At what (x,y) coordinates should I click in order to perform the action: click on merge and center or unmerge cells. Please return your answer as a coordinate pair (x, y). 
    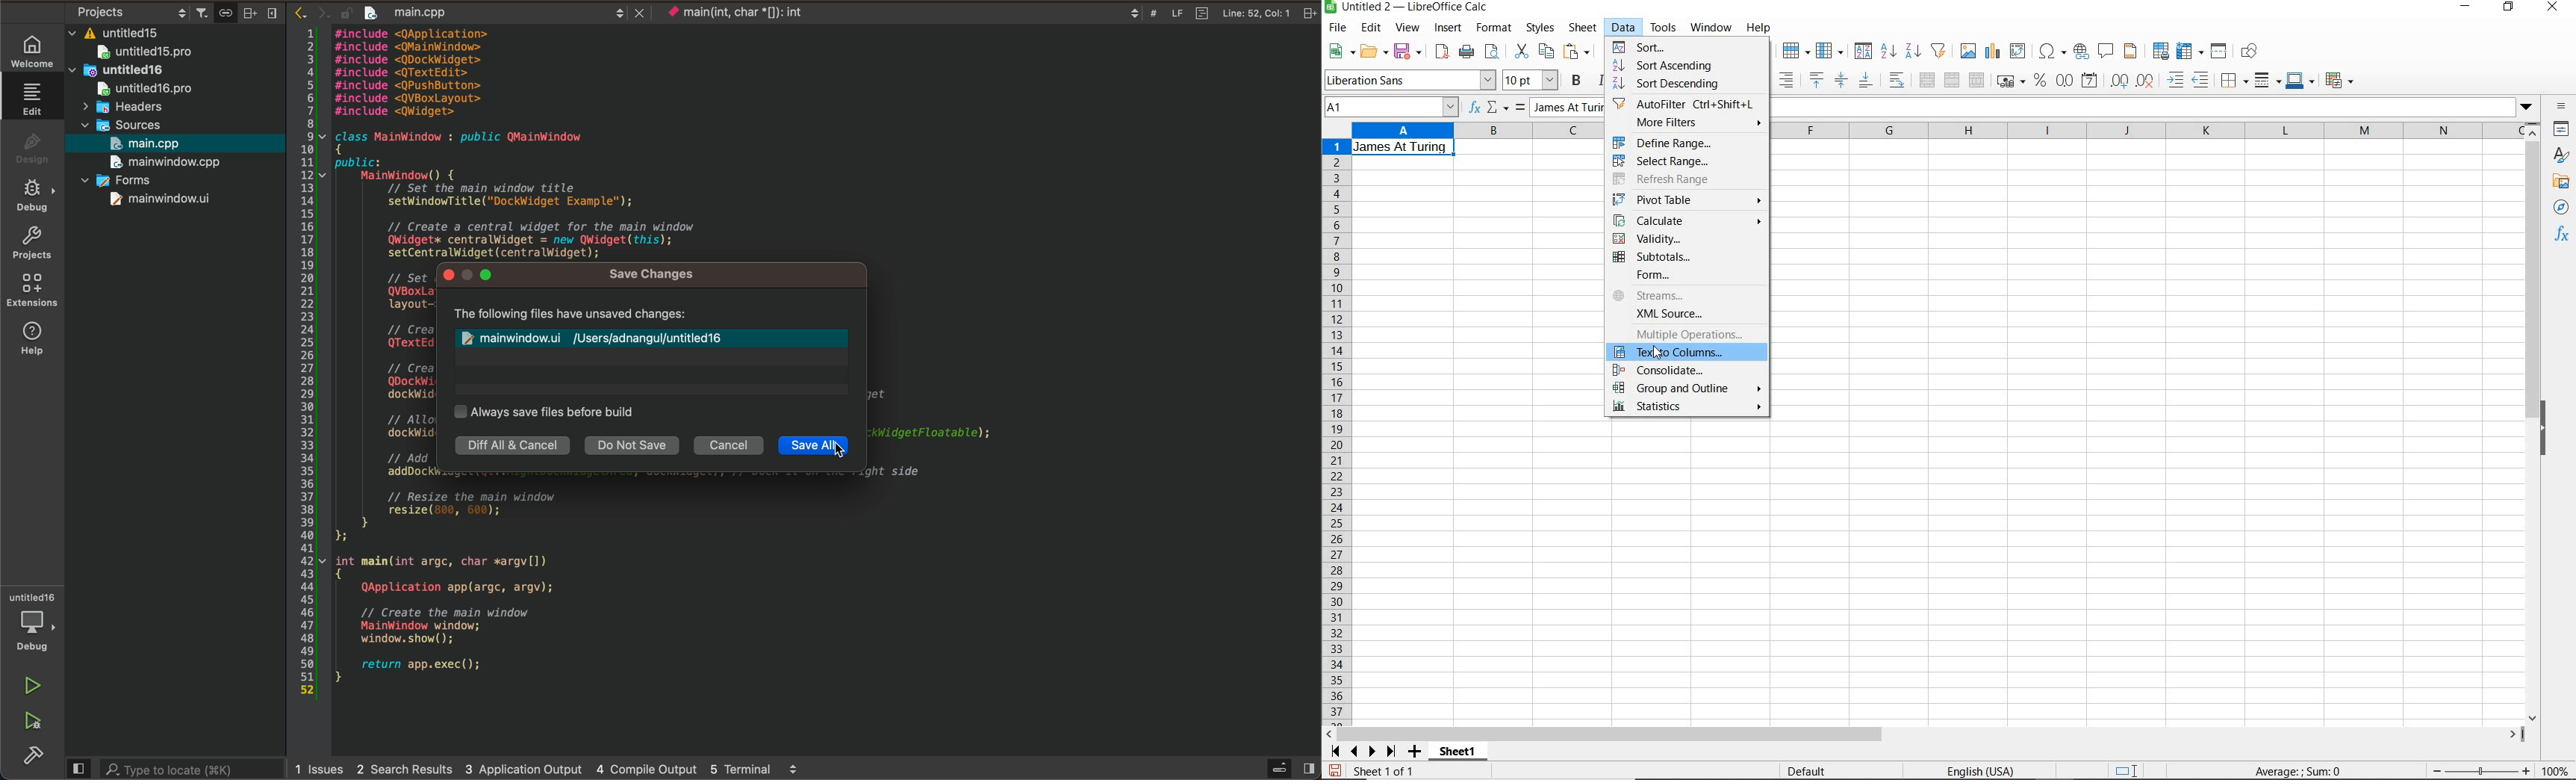
    Looking at the image, I should click on (1926, 81).